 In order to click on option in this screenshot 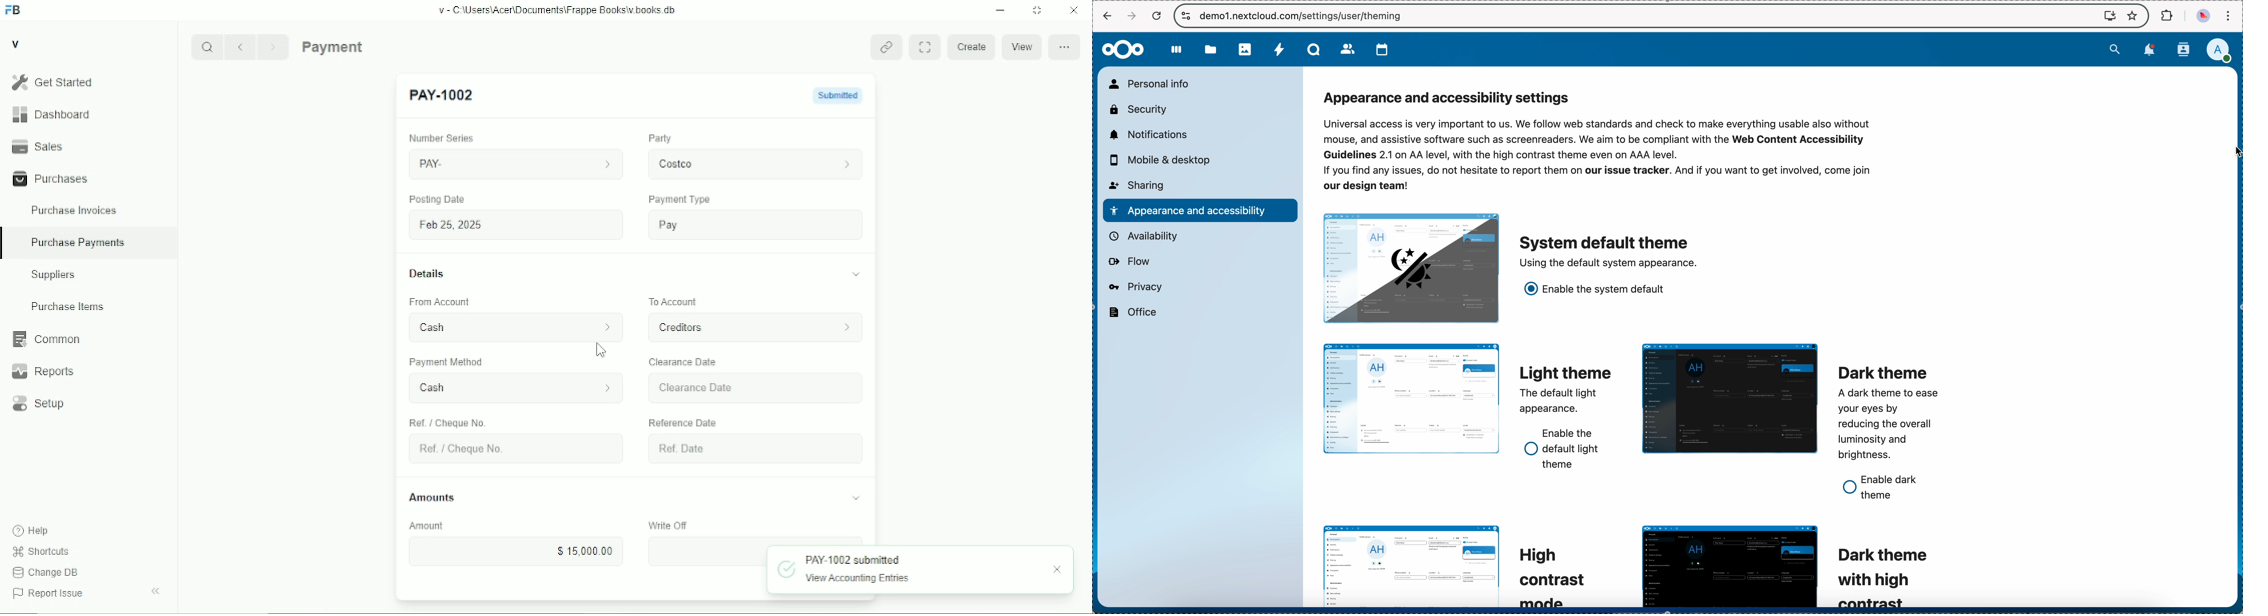, I will do `click(1066, 48)`.